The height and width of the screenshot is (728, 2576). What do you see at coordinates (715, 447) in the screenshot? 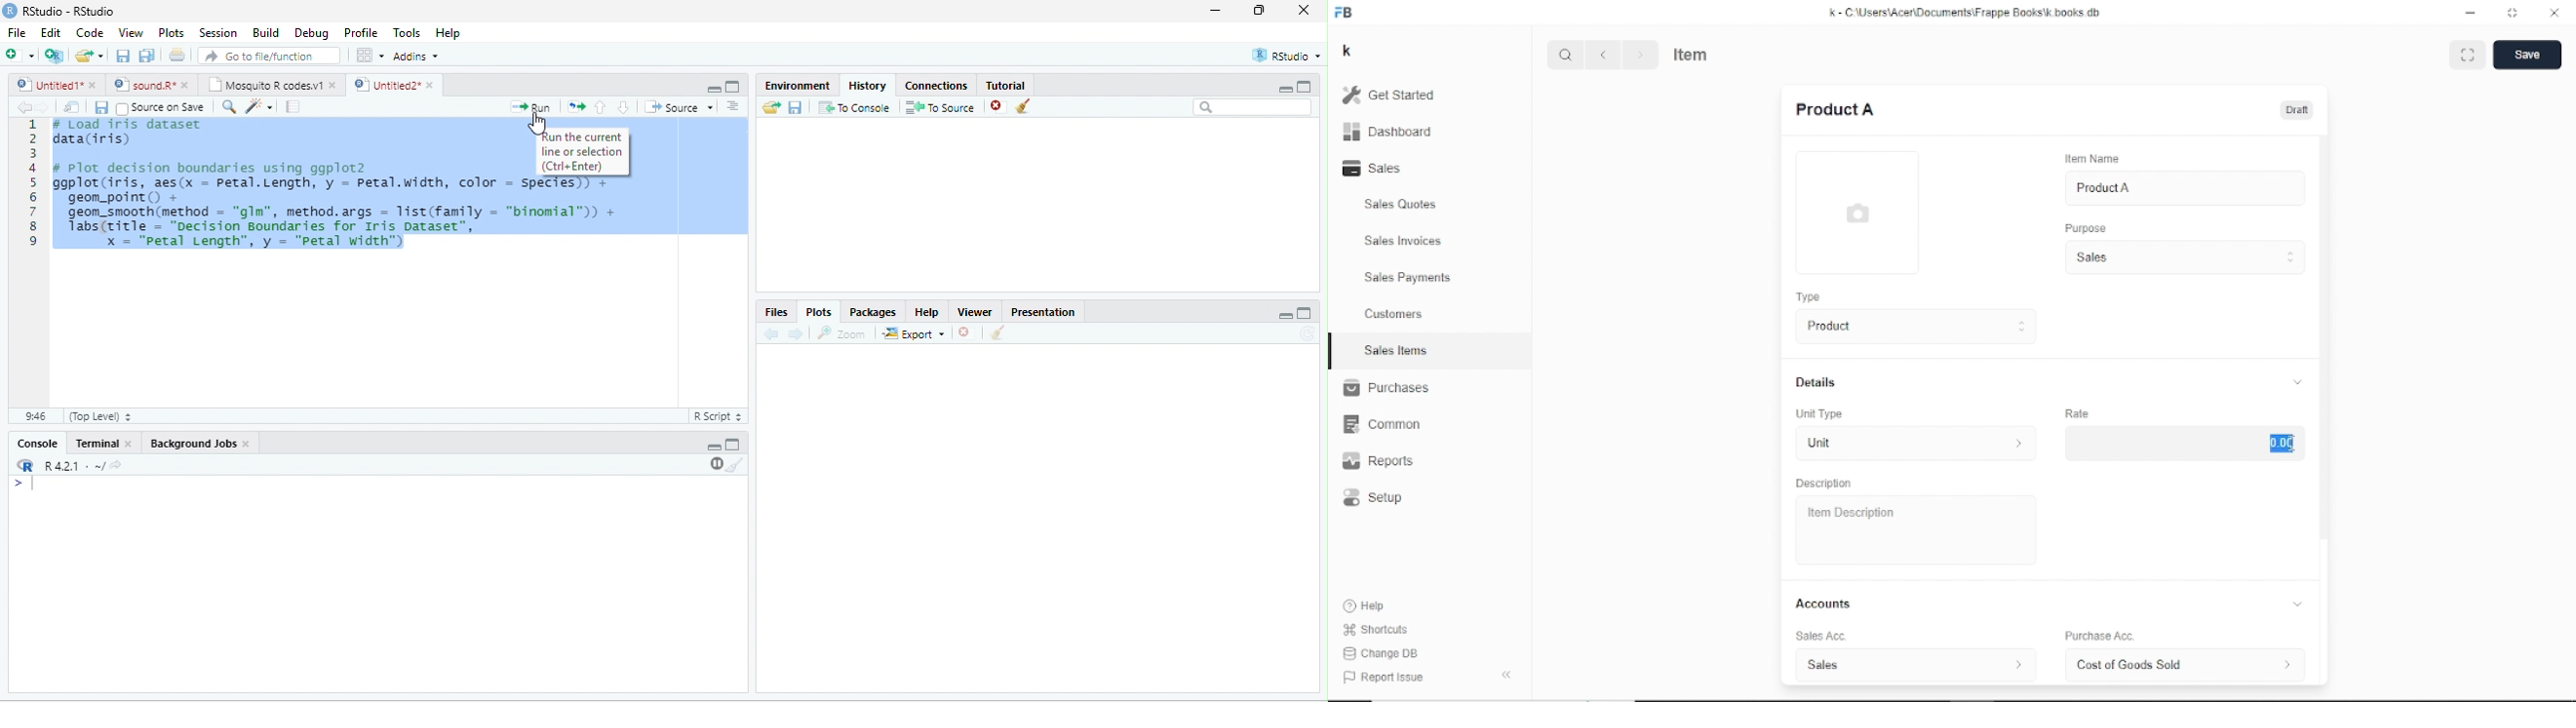
I see `minimize` at bounding box center [715, 447].